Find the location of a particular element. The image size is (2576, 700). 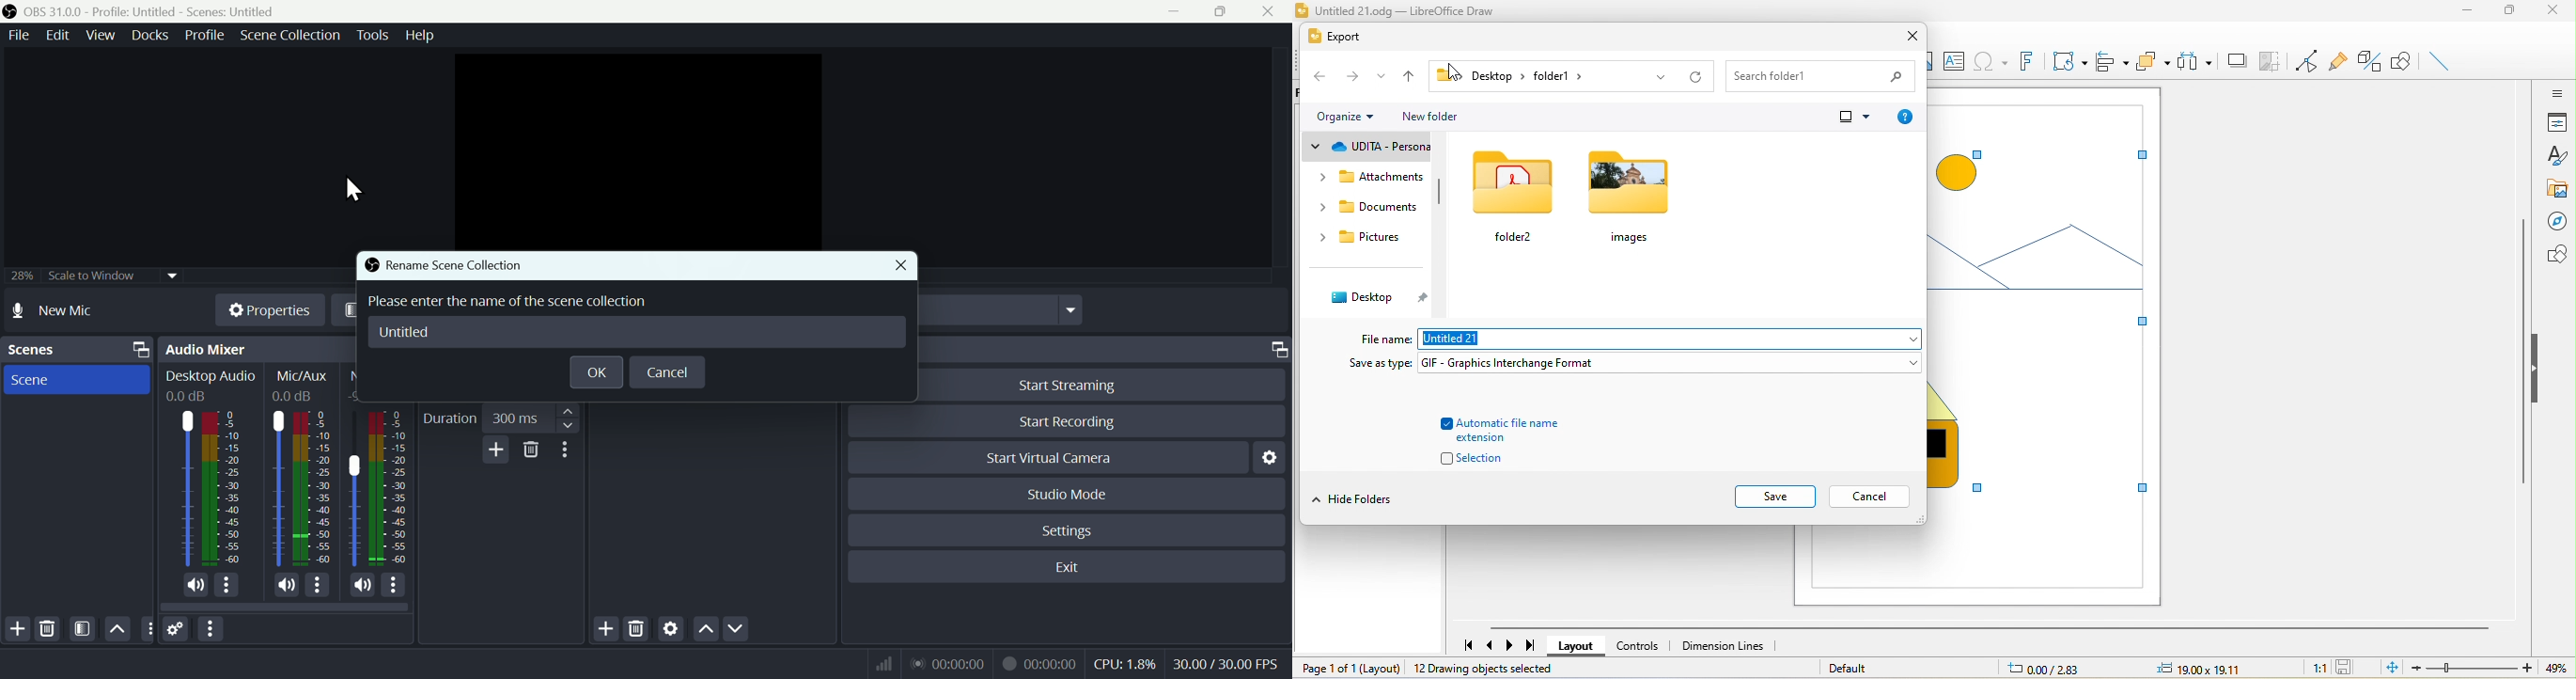

Delete is located at coordinates (637, 628).